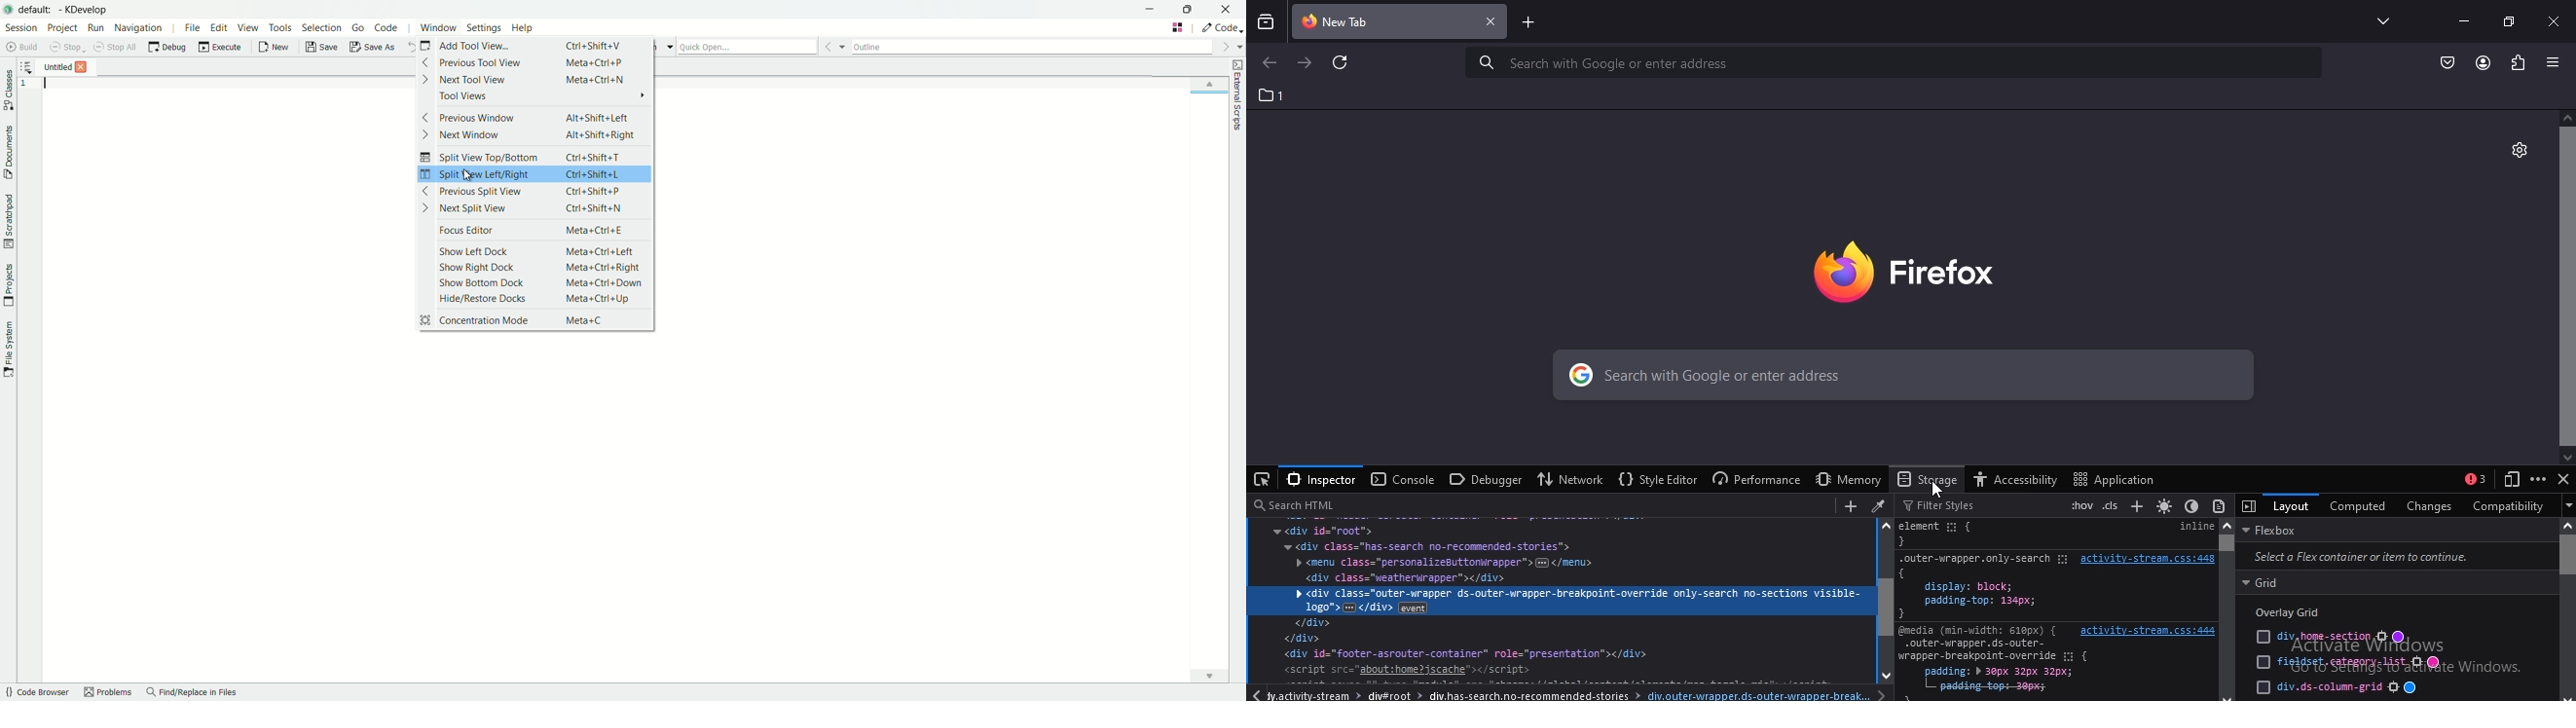  Describe the element at coordinates (2289, 505) in the screenshot. I see `layout` at that location.